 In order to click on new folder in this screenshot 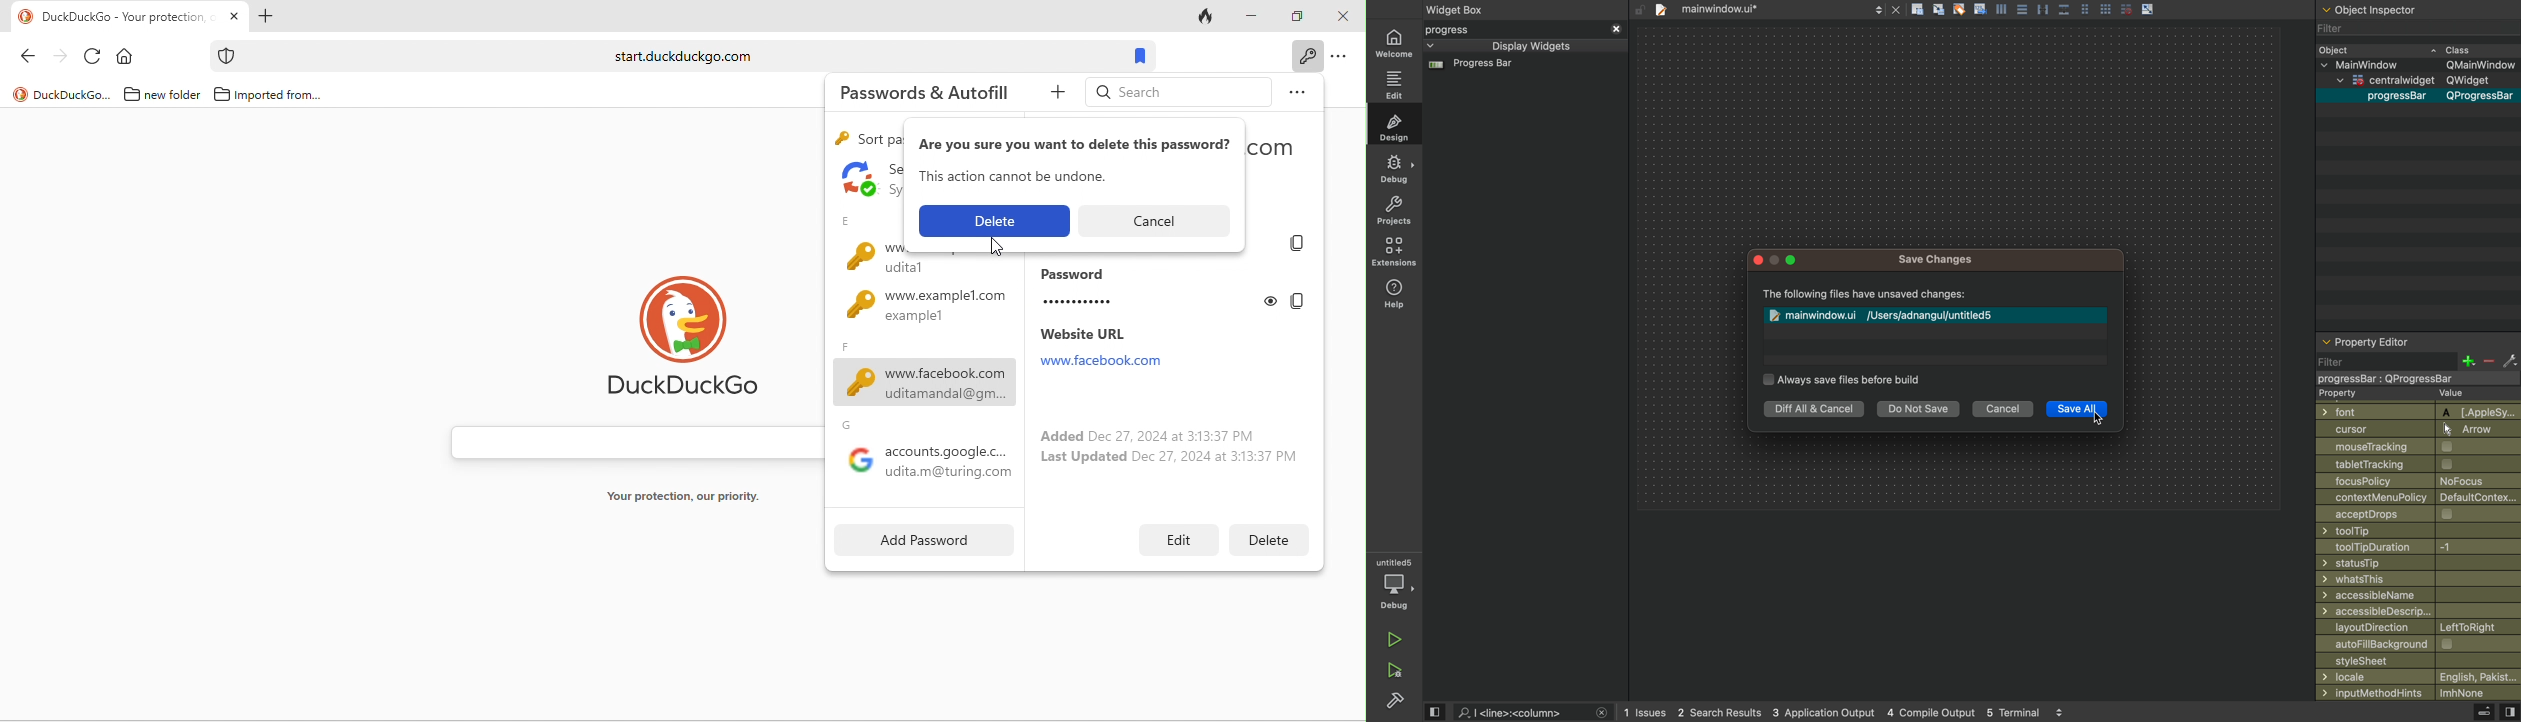, I will do `click(159, 95)`.